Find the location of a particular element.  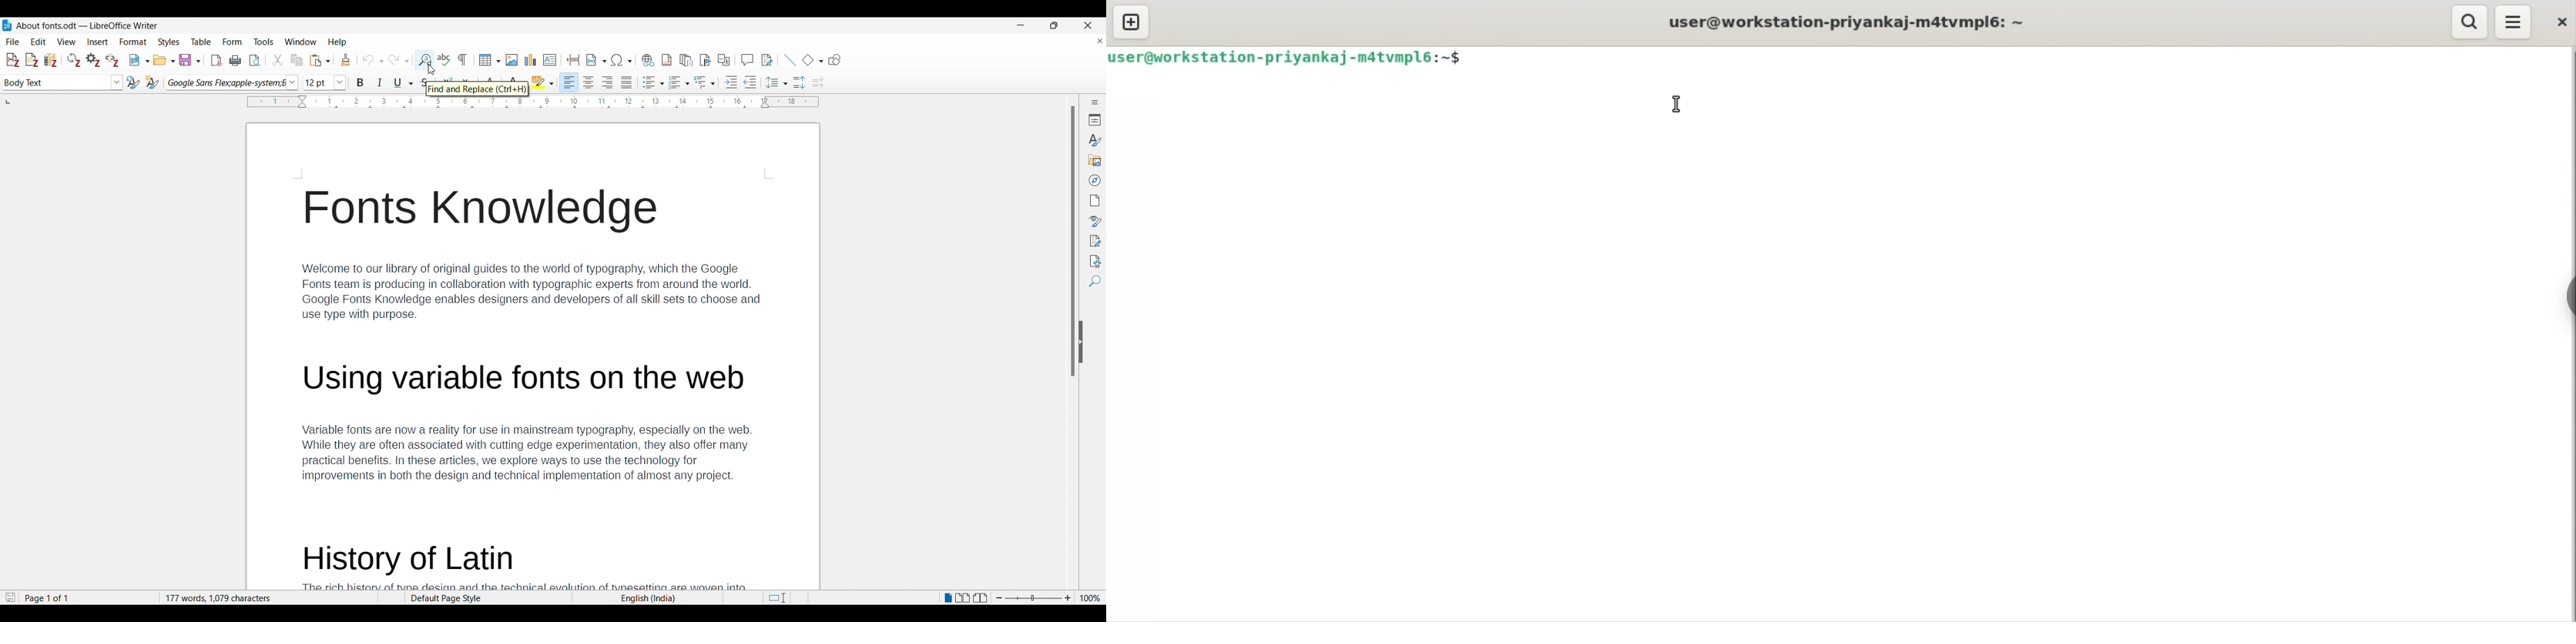

Insert graph is located at coordinates (531, 60).